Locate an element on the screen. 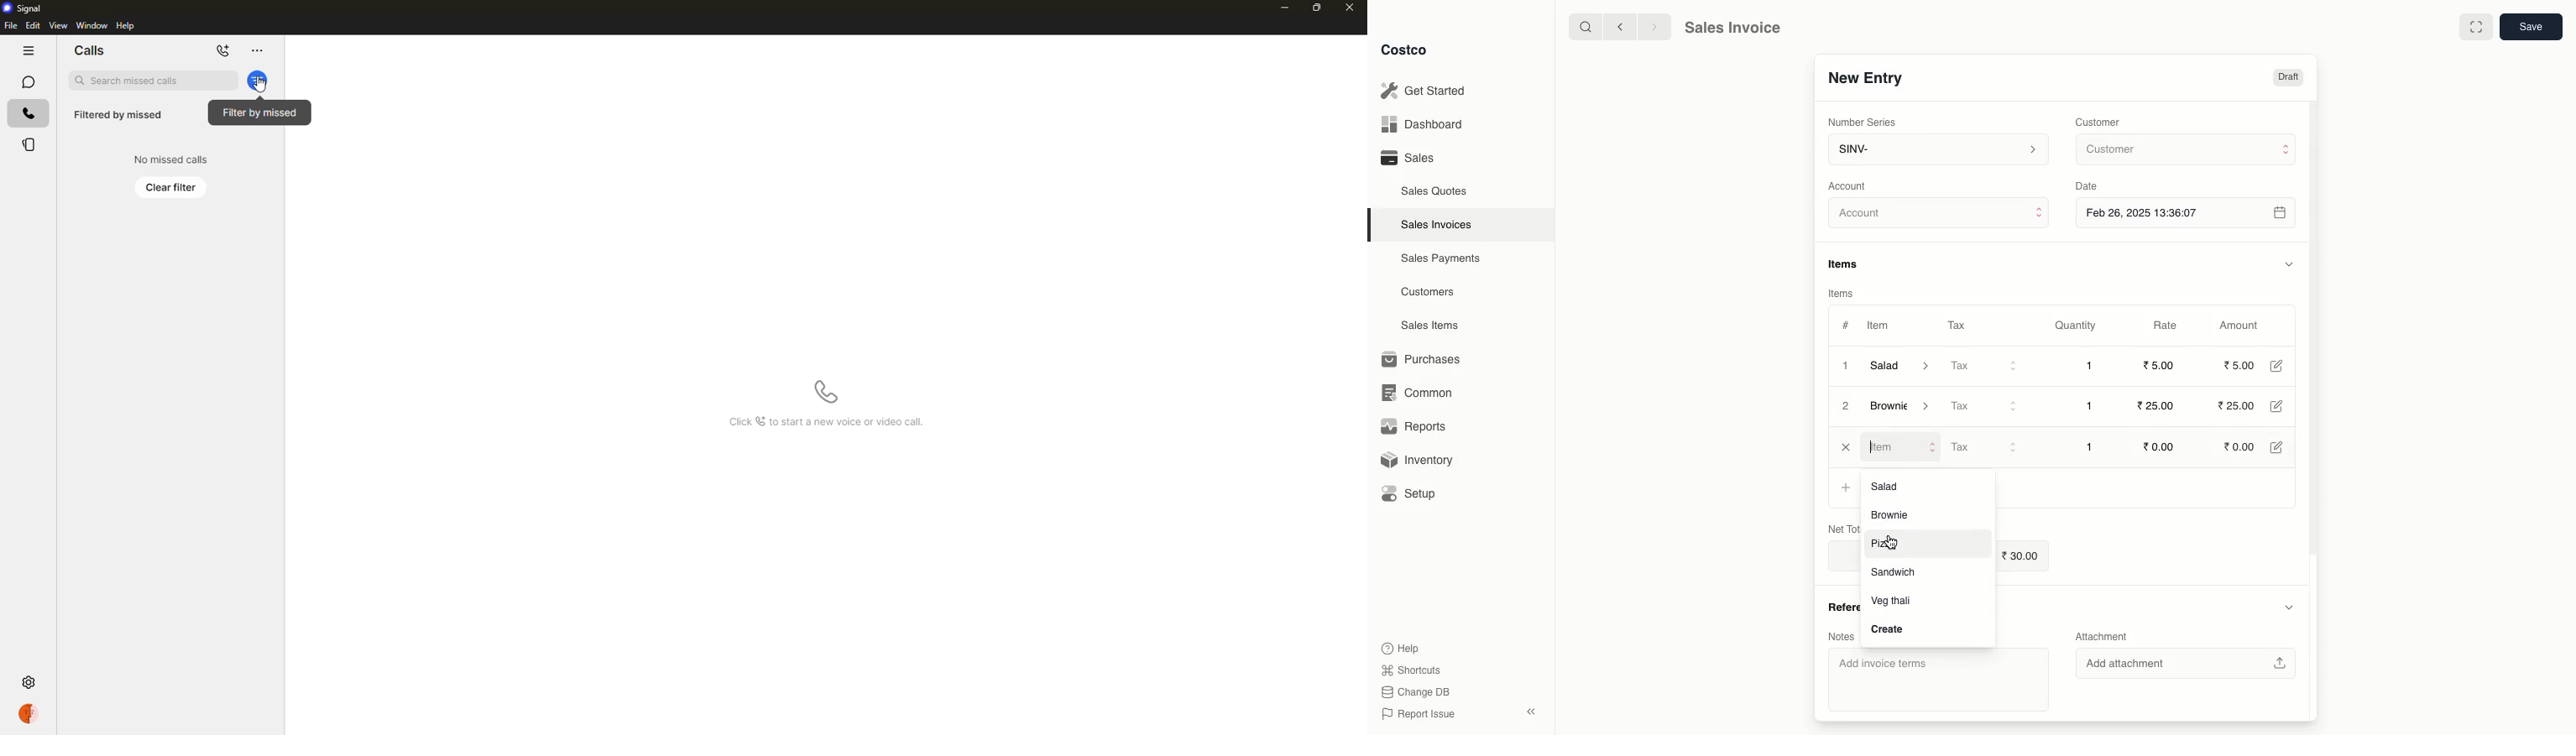 The image size is (2576, 756). ‘Sandwich is located at coordinates (1893, 573).